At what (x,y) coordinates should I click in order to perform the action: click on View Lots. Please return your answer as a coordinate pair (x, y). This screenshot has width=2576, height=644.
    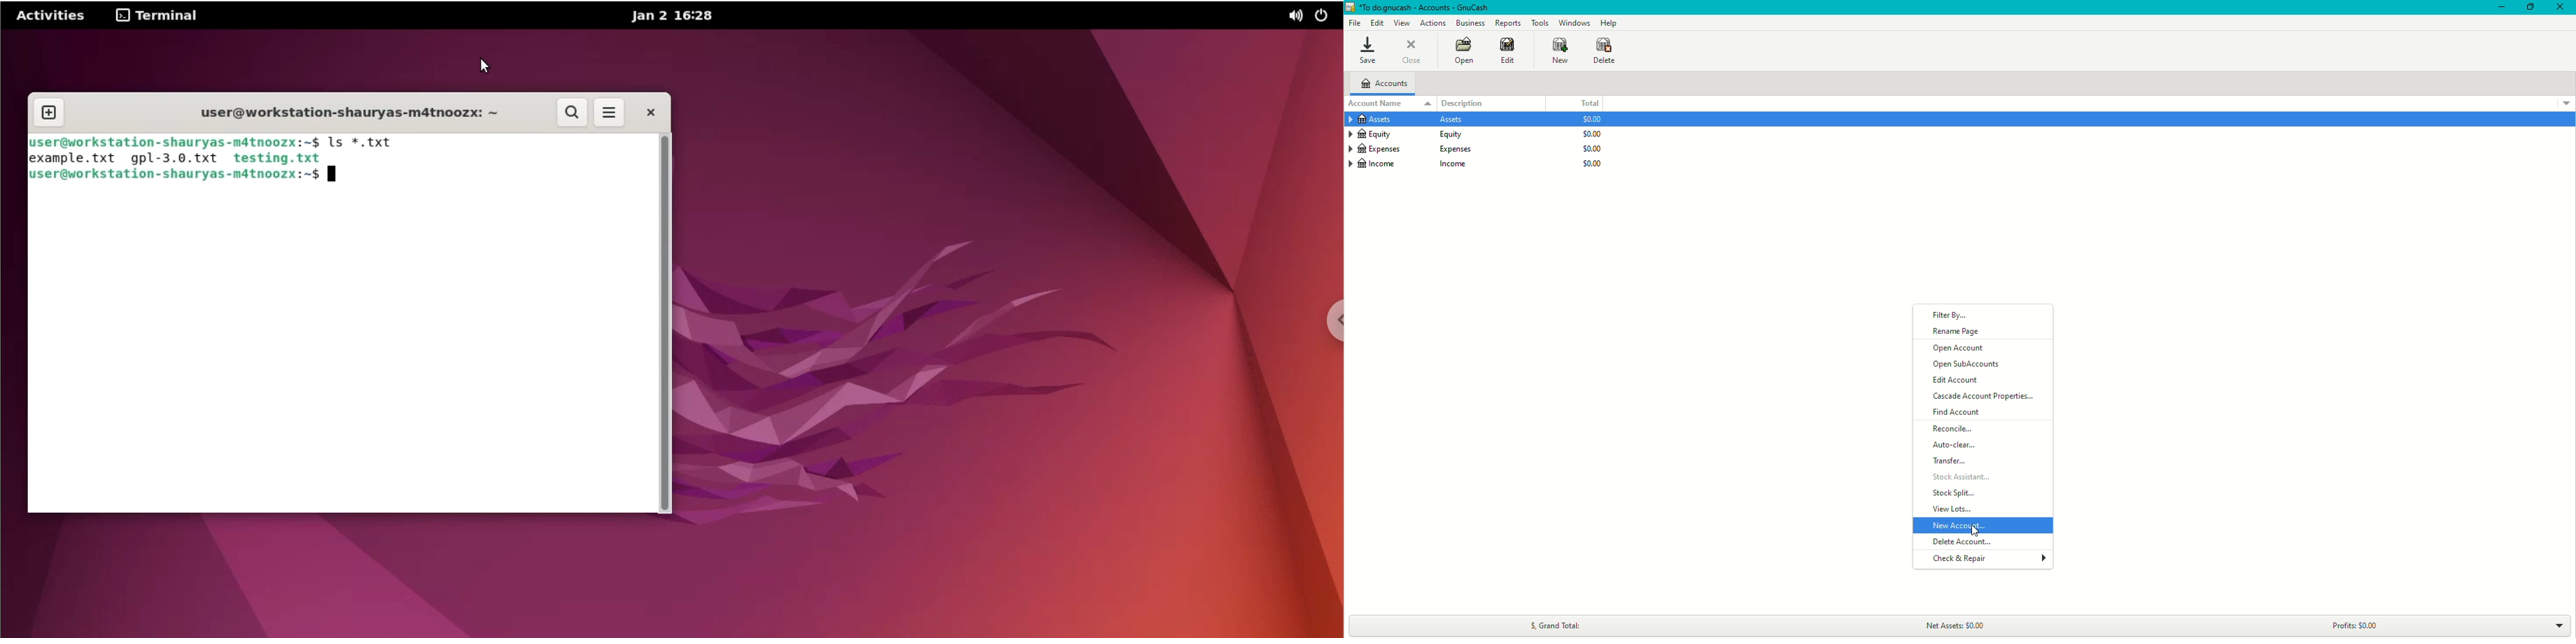
    Looking at the image, I should click on (1955, 510).